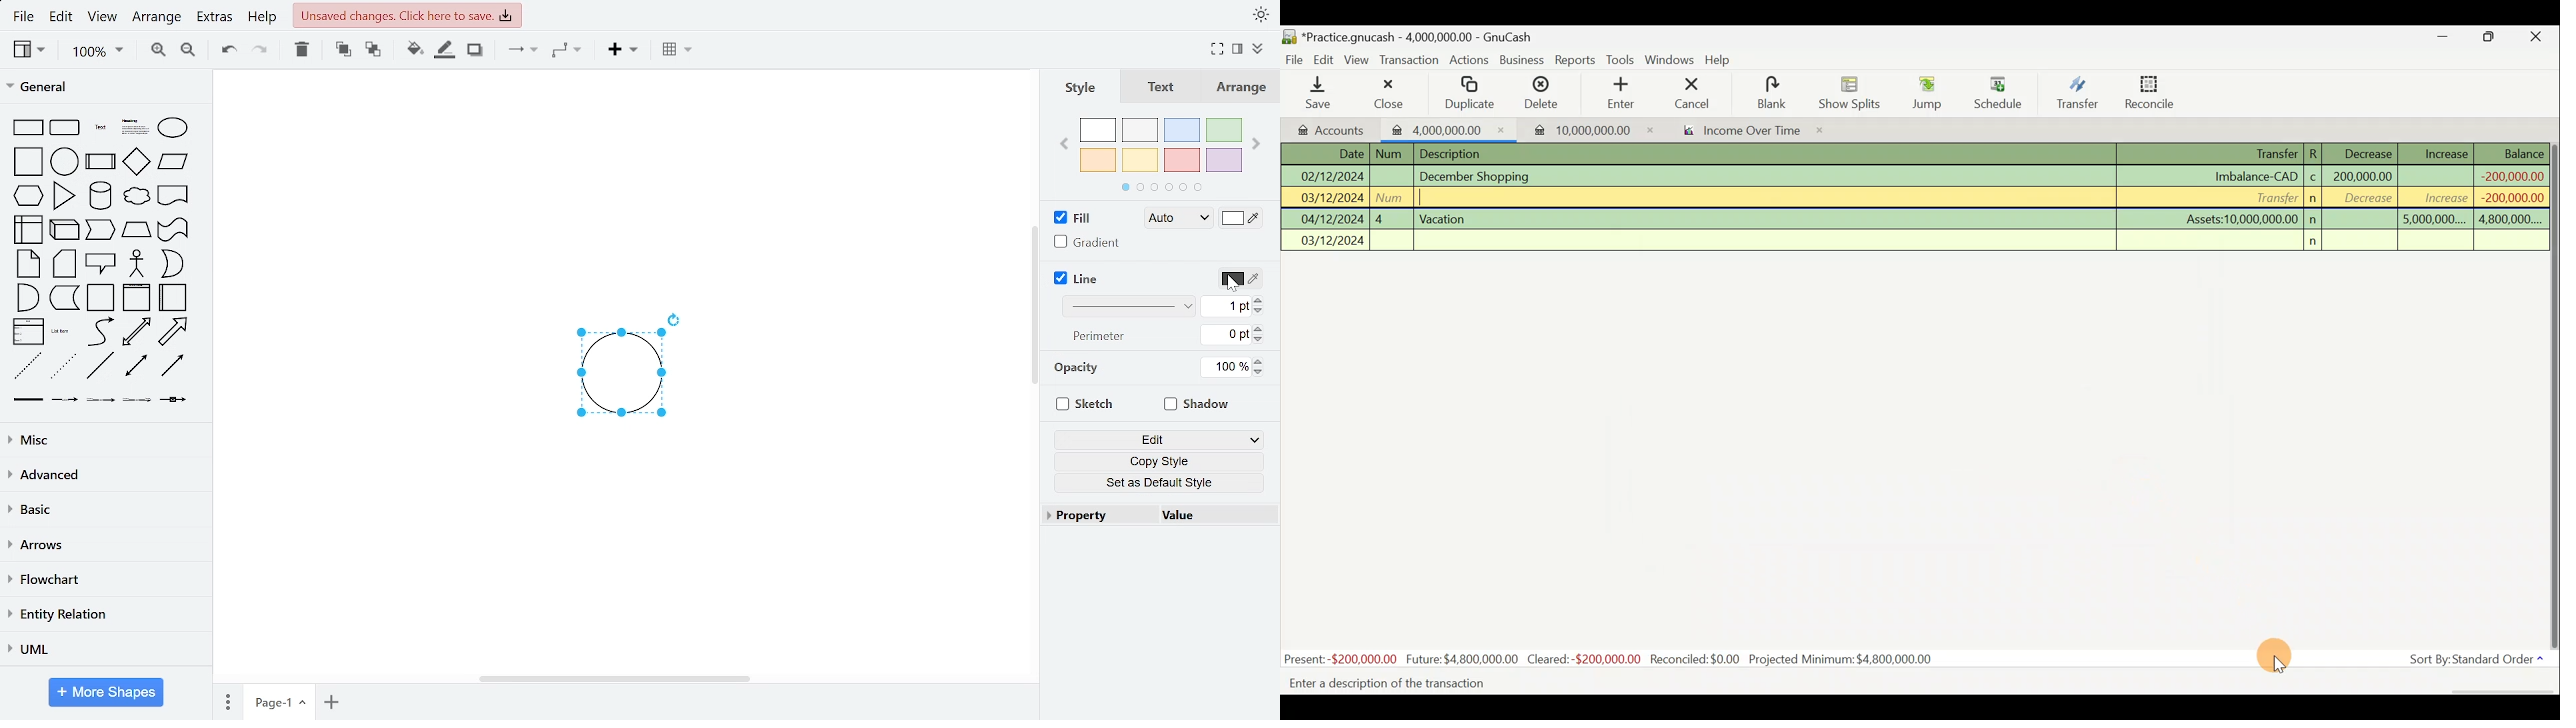 Image resolution: width=2576 pixels, height=728 pixels. Describe the element at coordinates (65, 399) in the screenshot. I see `link with label` at that location.